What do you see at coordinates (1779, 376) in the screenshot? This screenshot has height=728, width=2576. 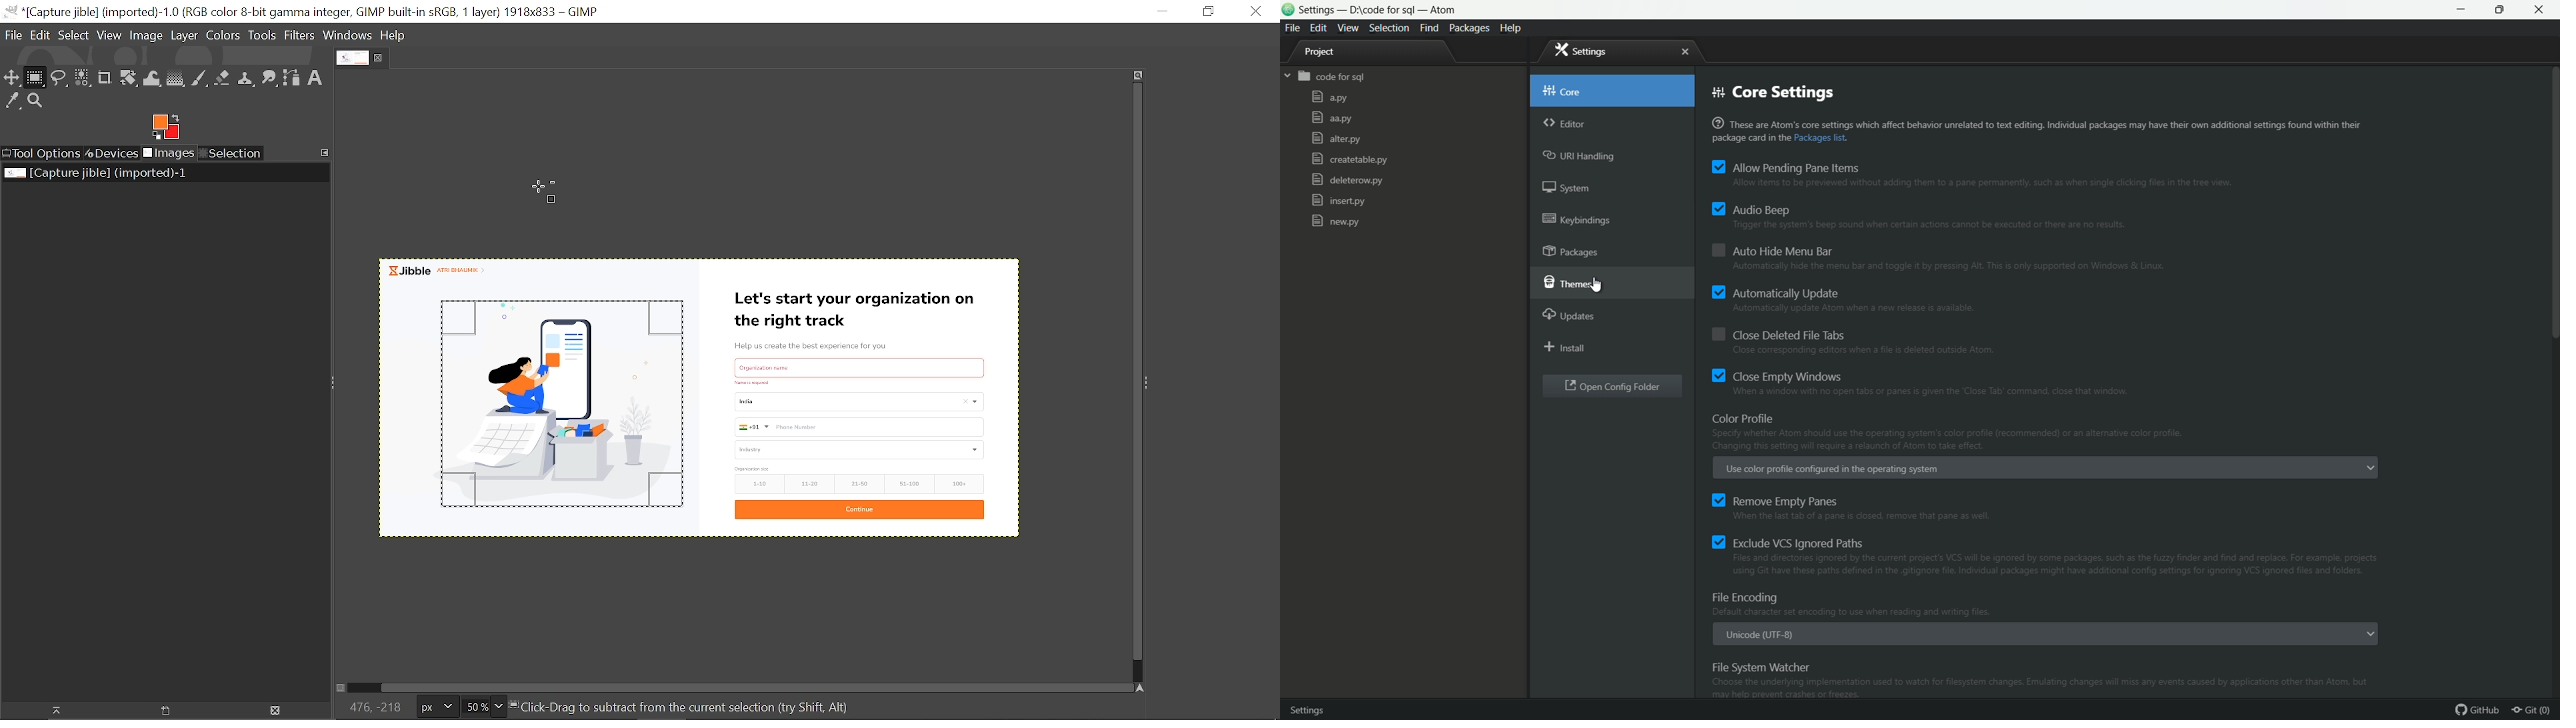 I see `close empty windows` at bounding box center [1779, 376].